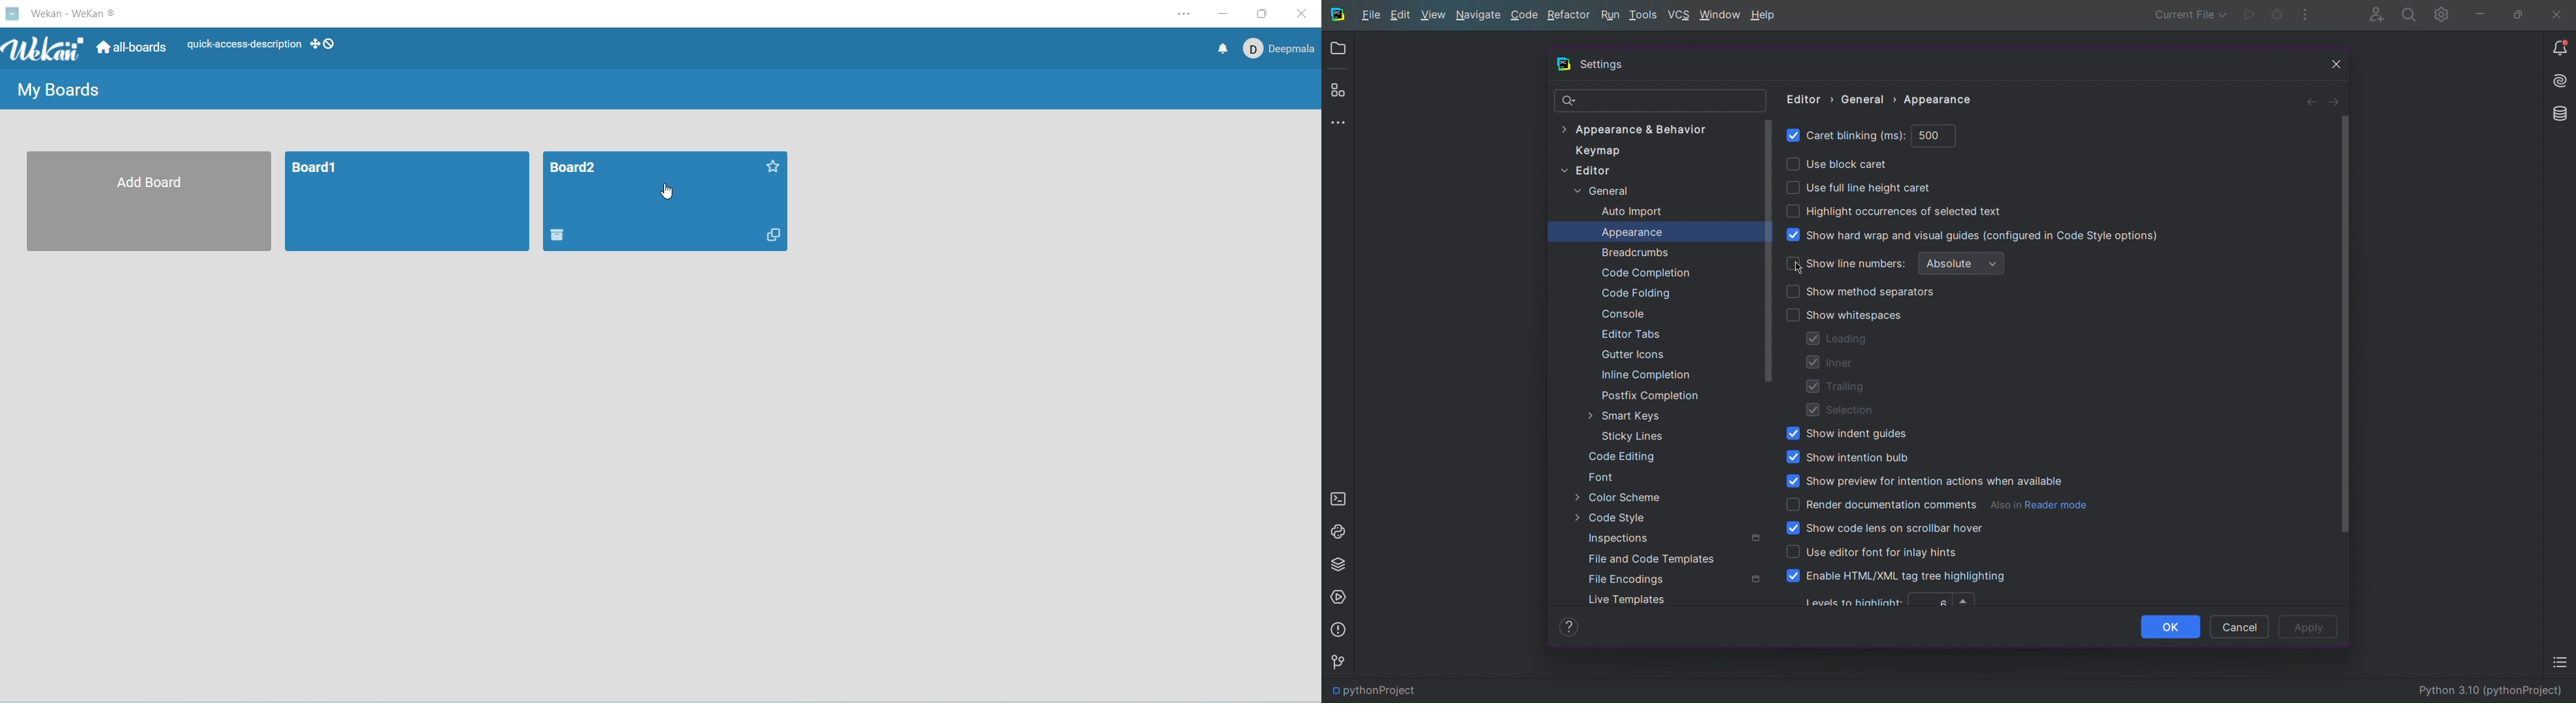 The height and width of the screenshot is (728, 2576). Describe the element at coordinates (1893, 601) in the screenshot. I see `Levels to highlight` at that location.